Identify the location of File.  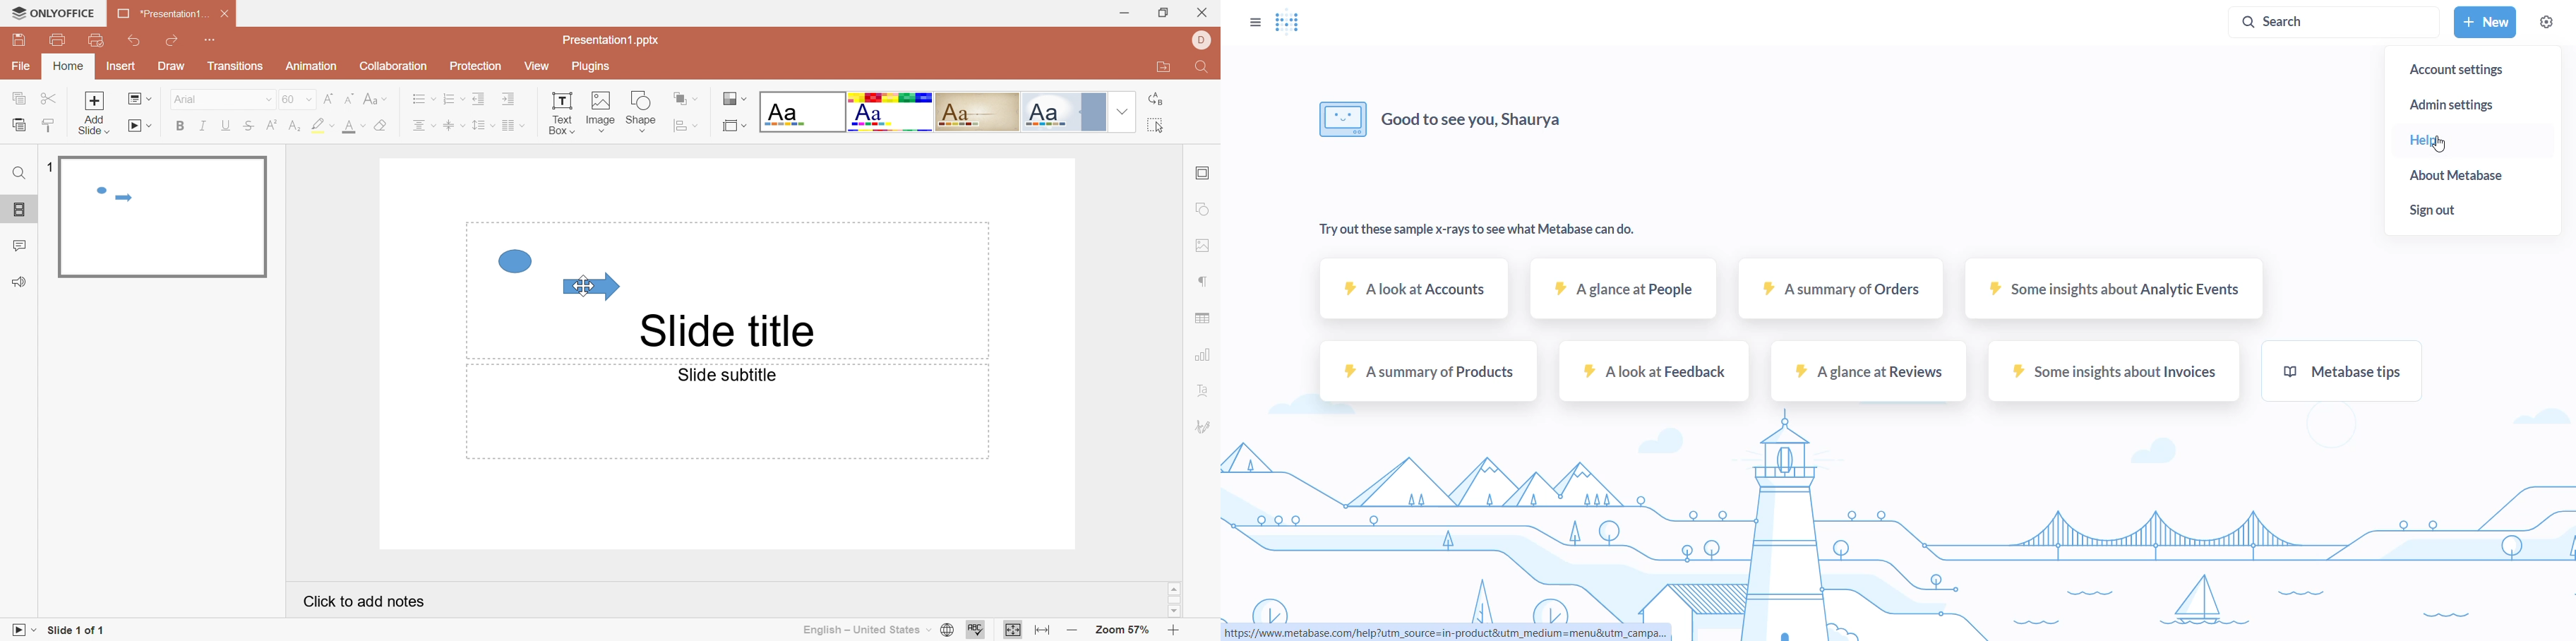
(20, 65).